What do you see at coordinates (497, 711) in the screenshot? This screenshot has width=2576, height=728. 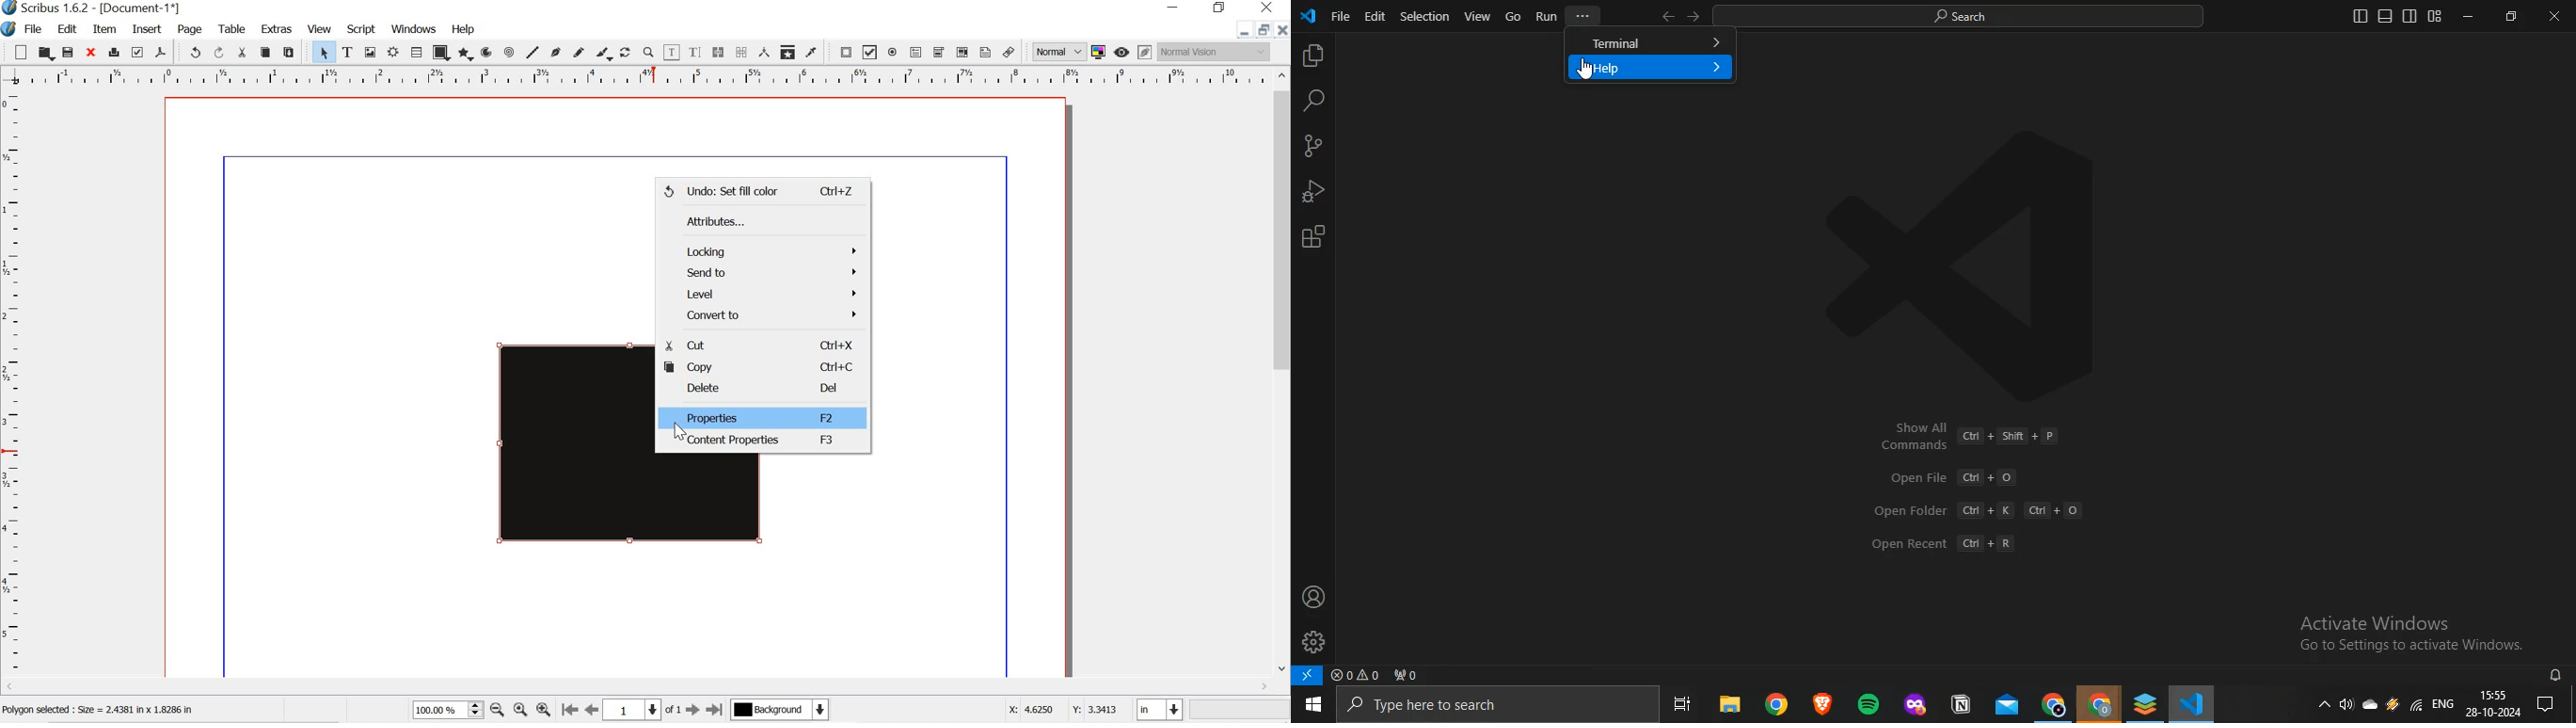 I see `zoom out` at bounding box center [497, 711].